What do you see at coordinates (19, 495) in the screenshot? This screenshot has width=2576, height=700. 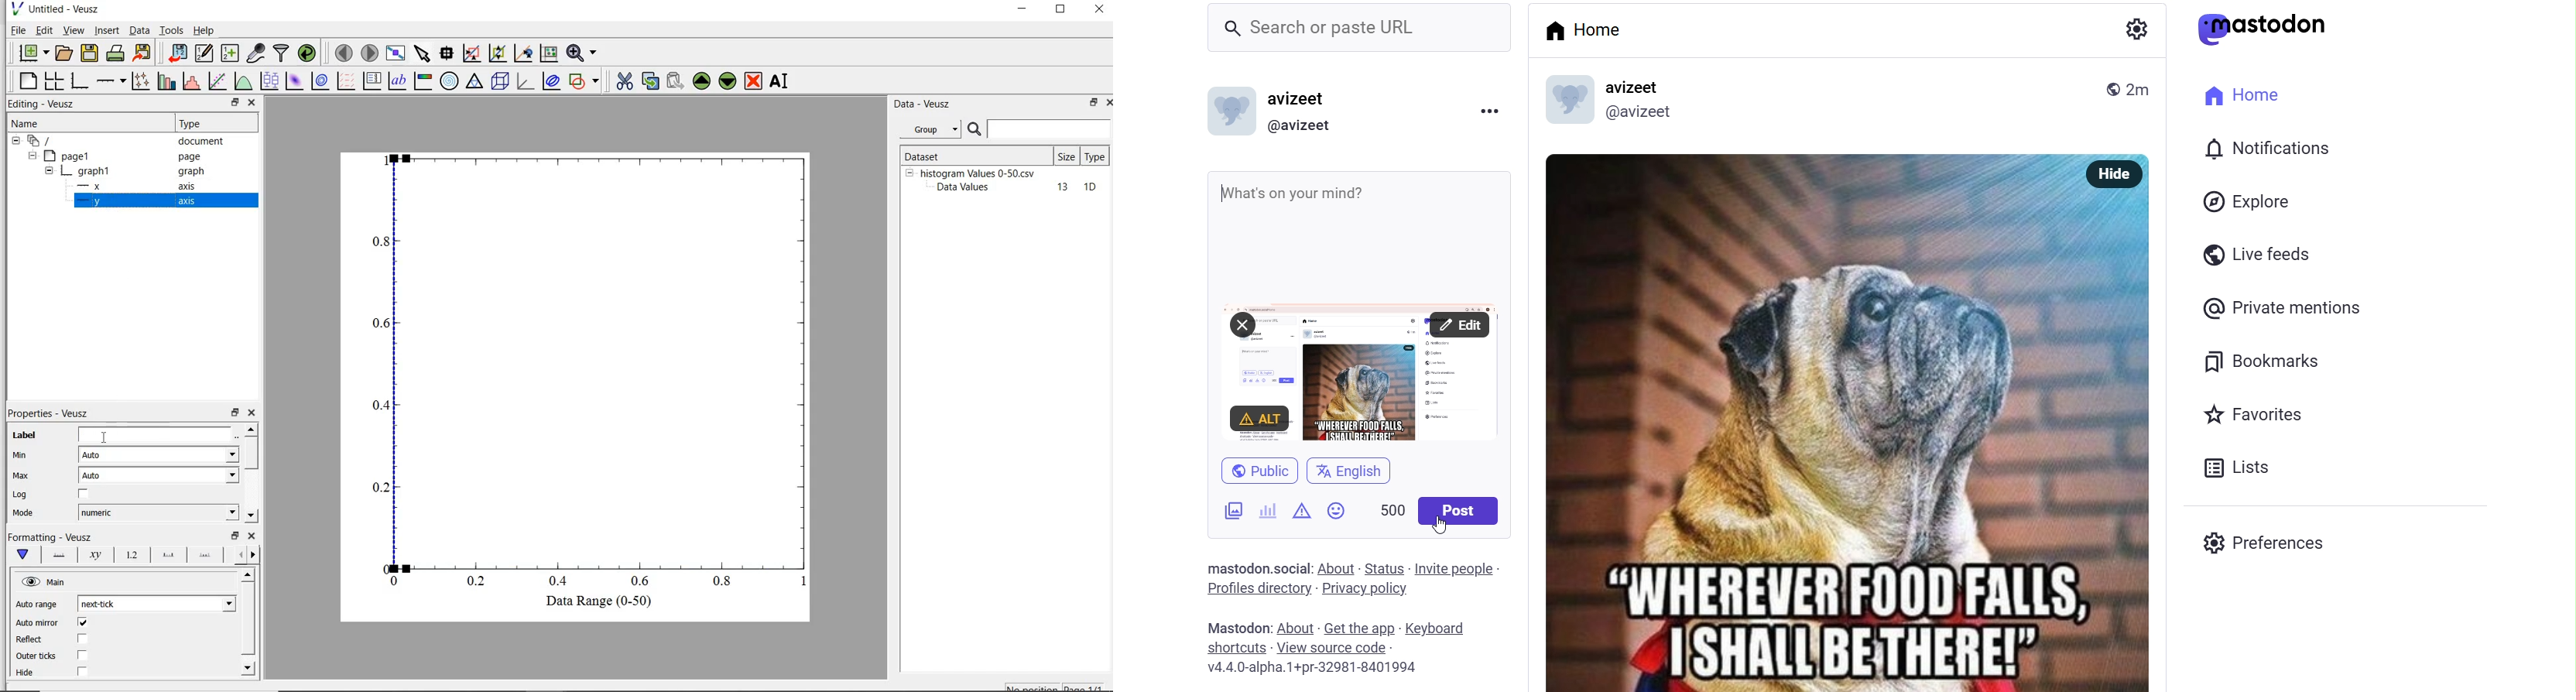 I see `Log` at bounding box center [19, 495].